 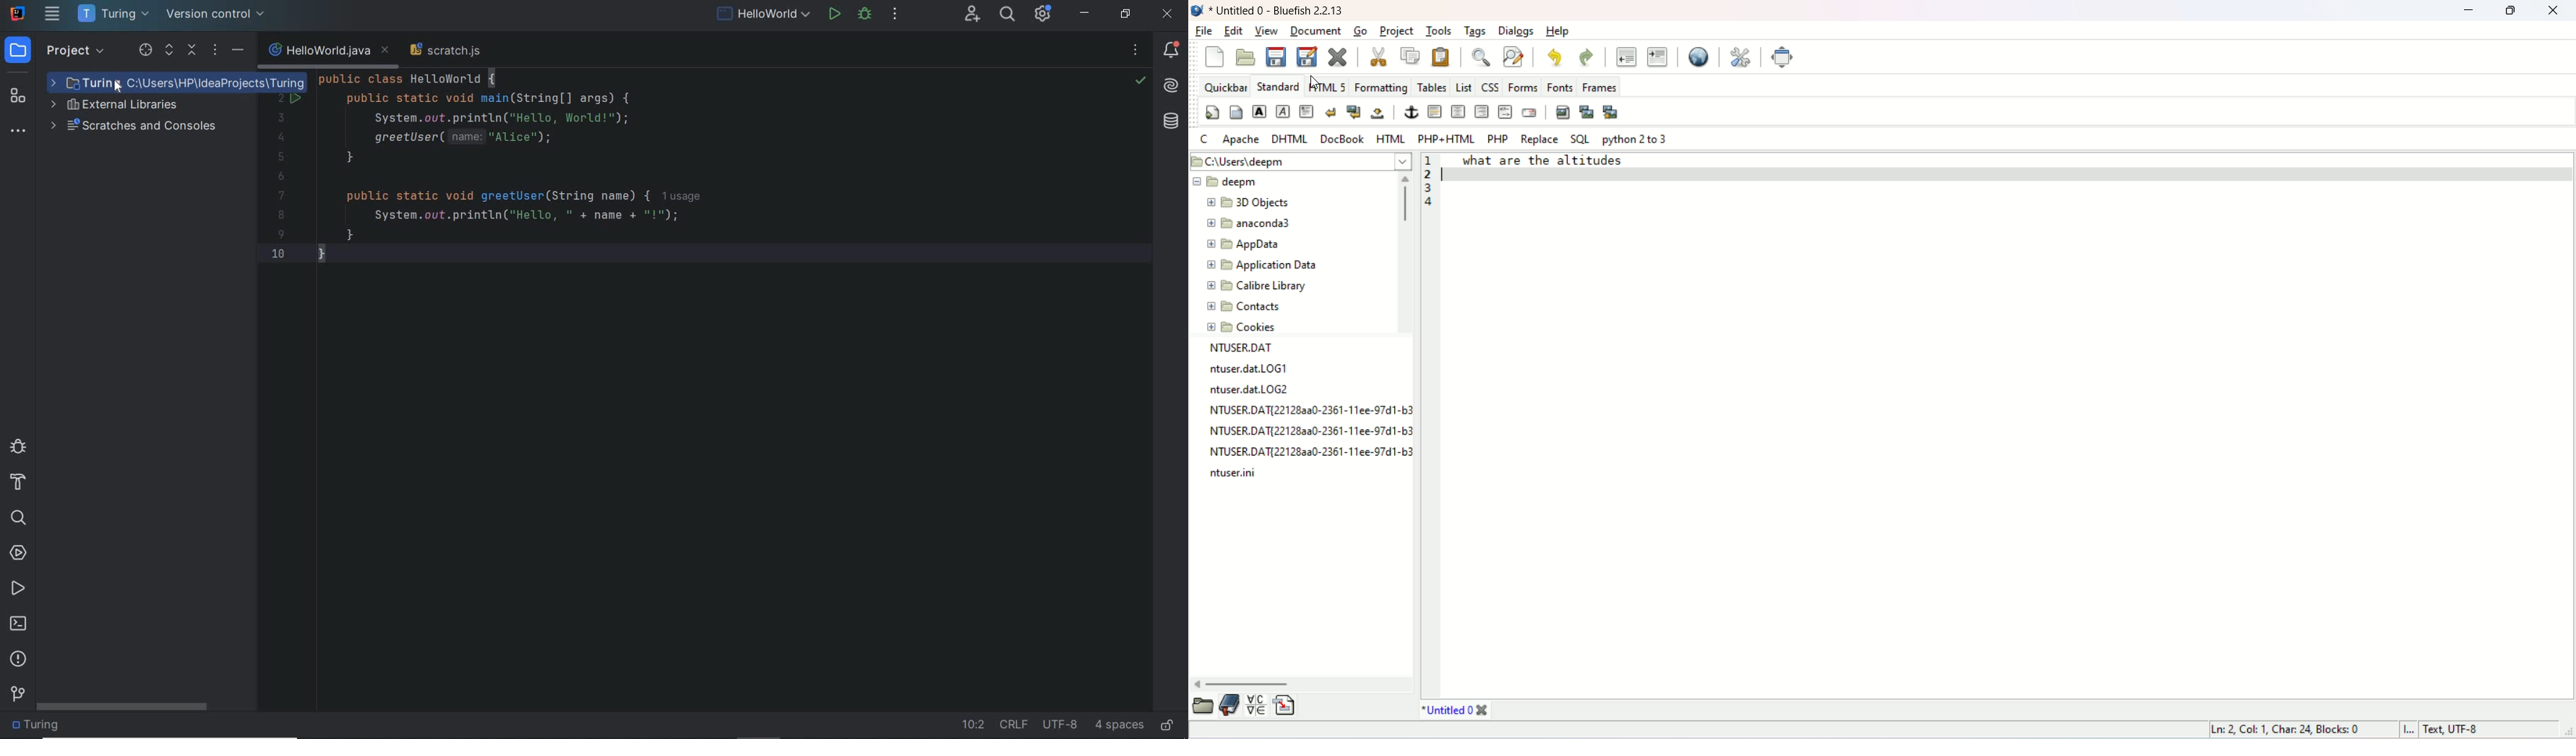 I want to click on recent files, tab actions, so click(x=1136, y=51).